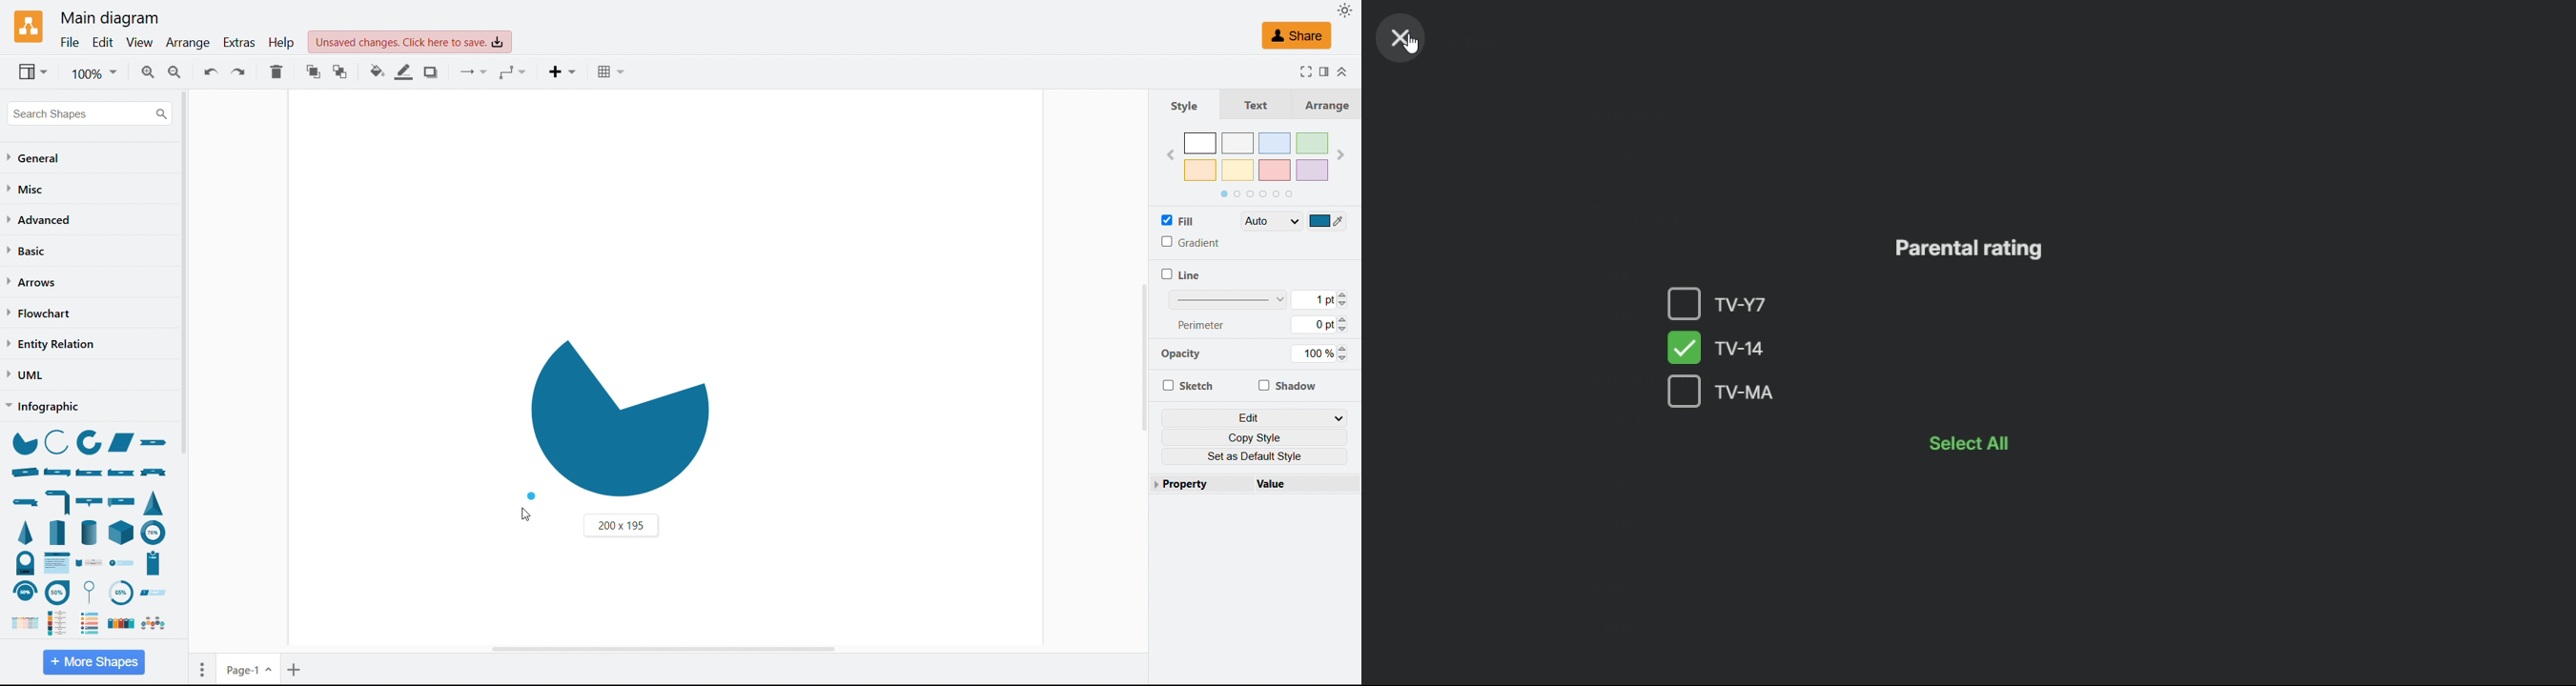 The image size is (2576, 700). I want to click on Toggle theme , so click(1346, 10).